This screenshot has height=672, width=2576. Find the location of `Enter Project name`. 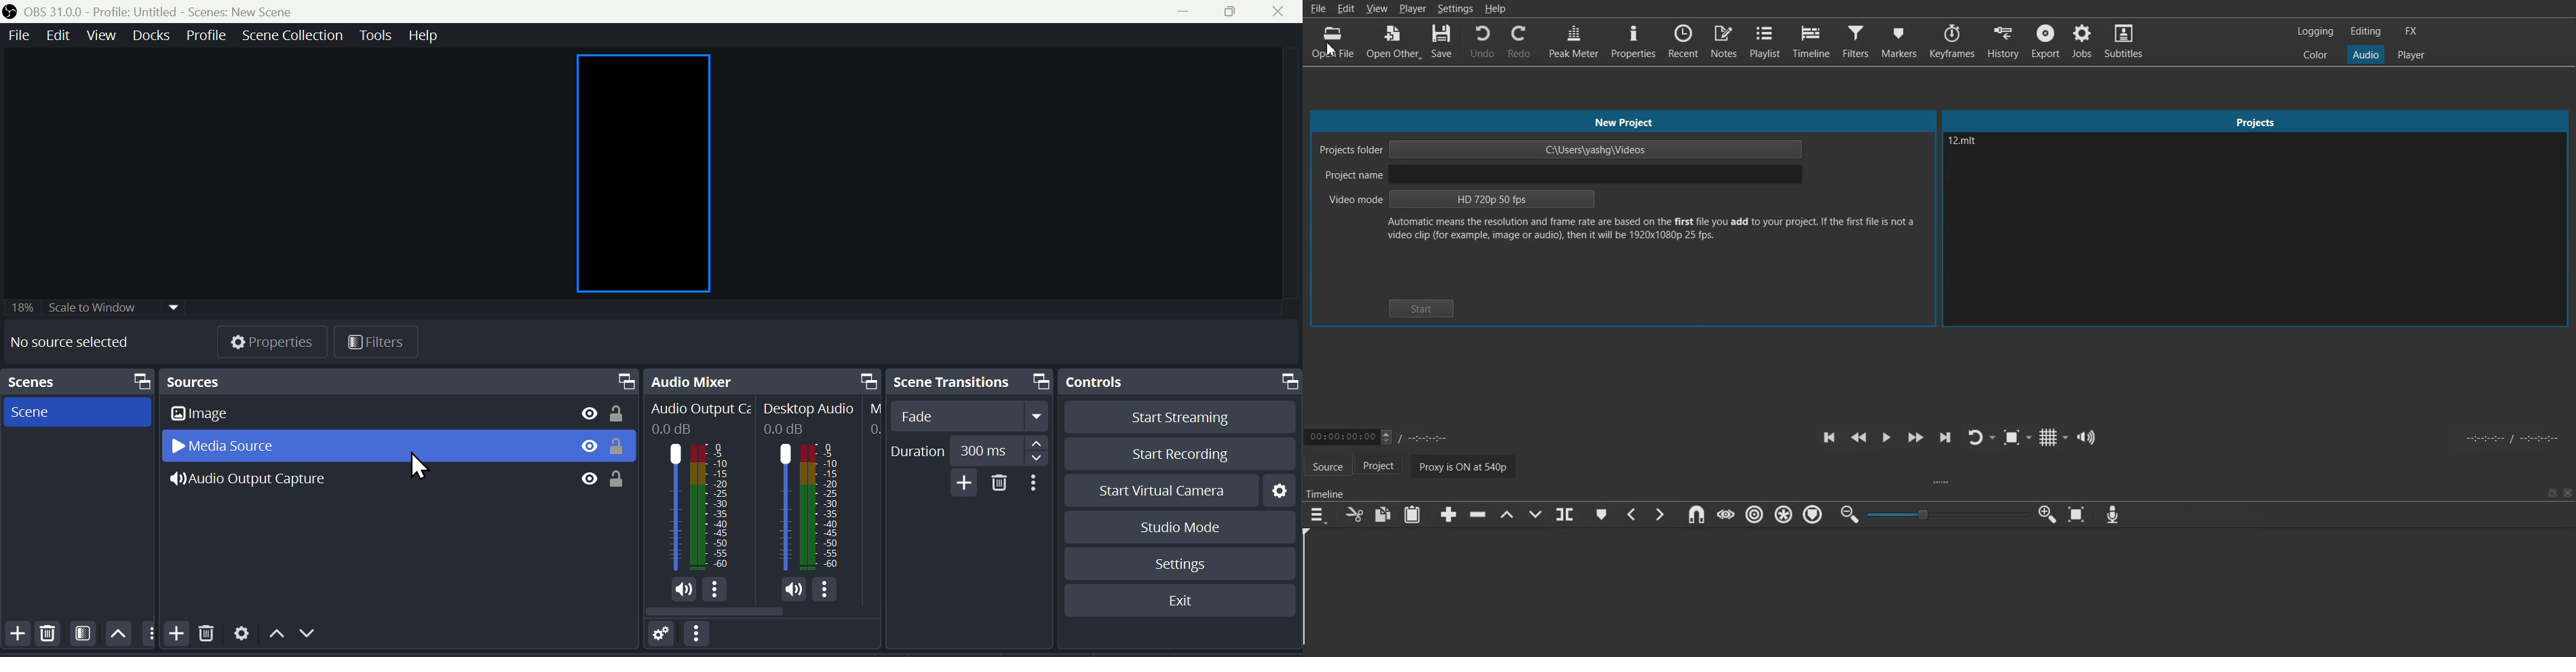

Enter Project name is located at coordinates (1563, 177).